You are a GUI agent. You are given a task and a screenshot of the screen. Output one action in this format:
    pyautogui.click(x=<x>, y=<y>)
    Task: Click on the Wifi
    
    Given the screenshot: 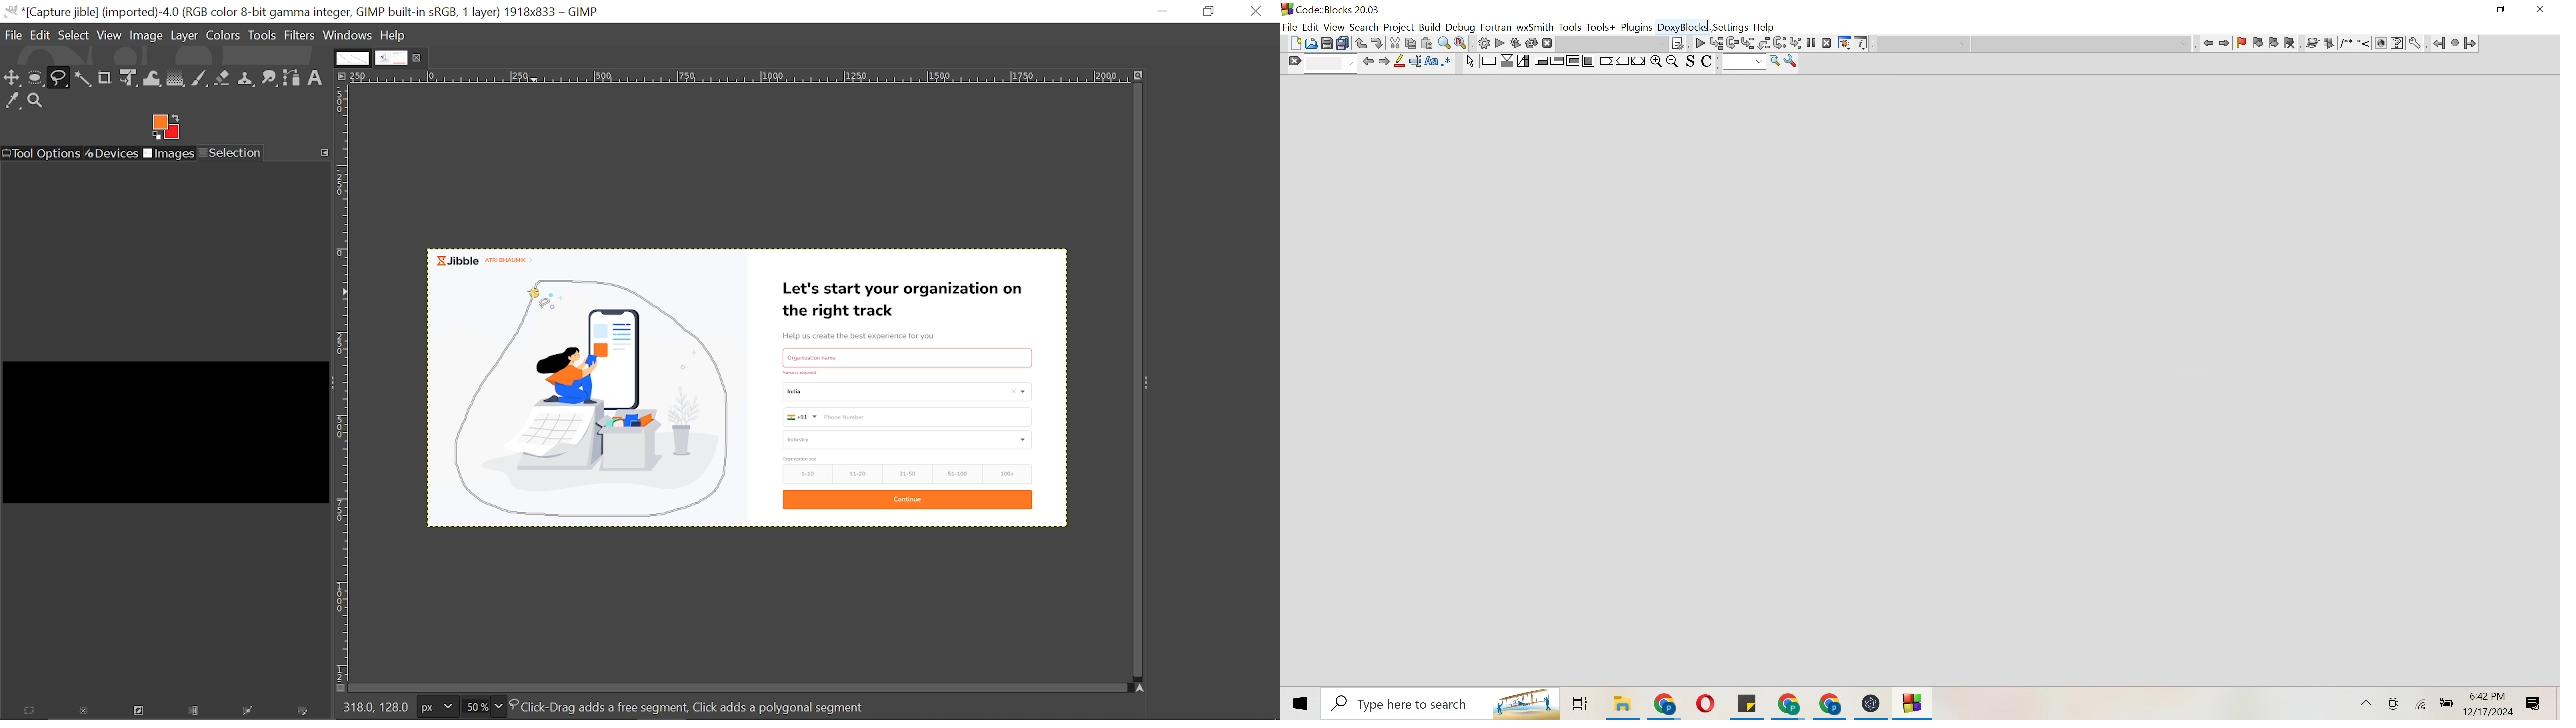 What is the action you would take?
    pyautogui.click(x=2423, y=703)
    